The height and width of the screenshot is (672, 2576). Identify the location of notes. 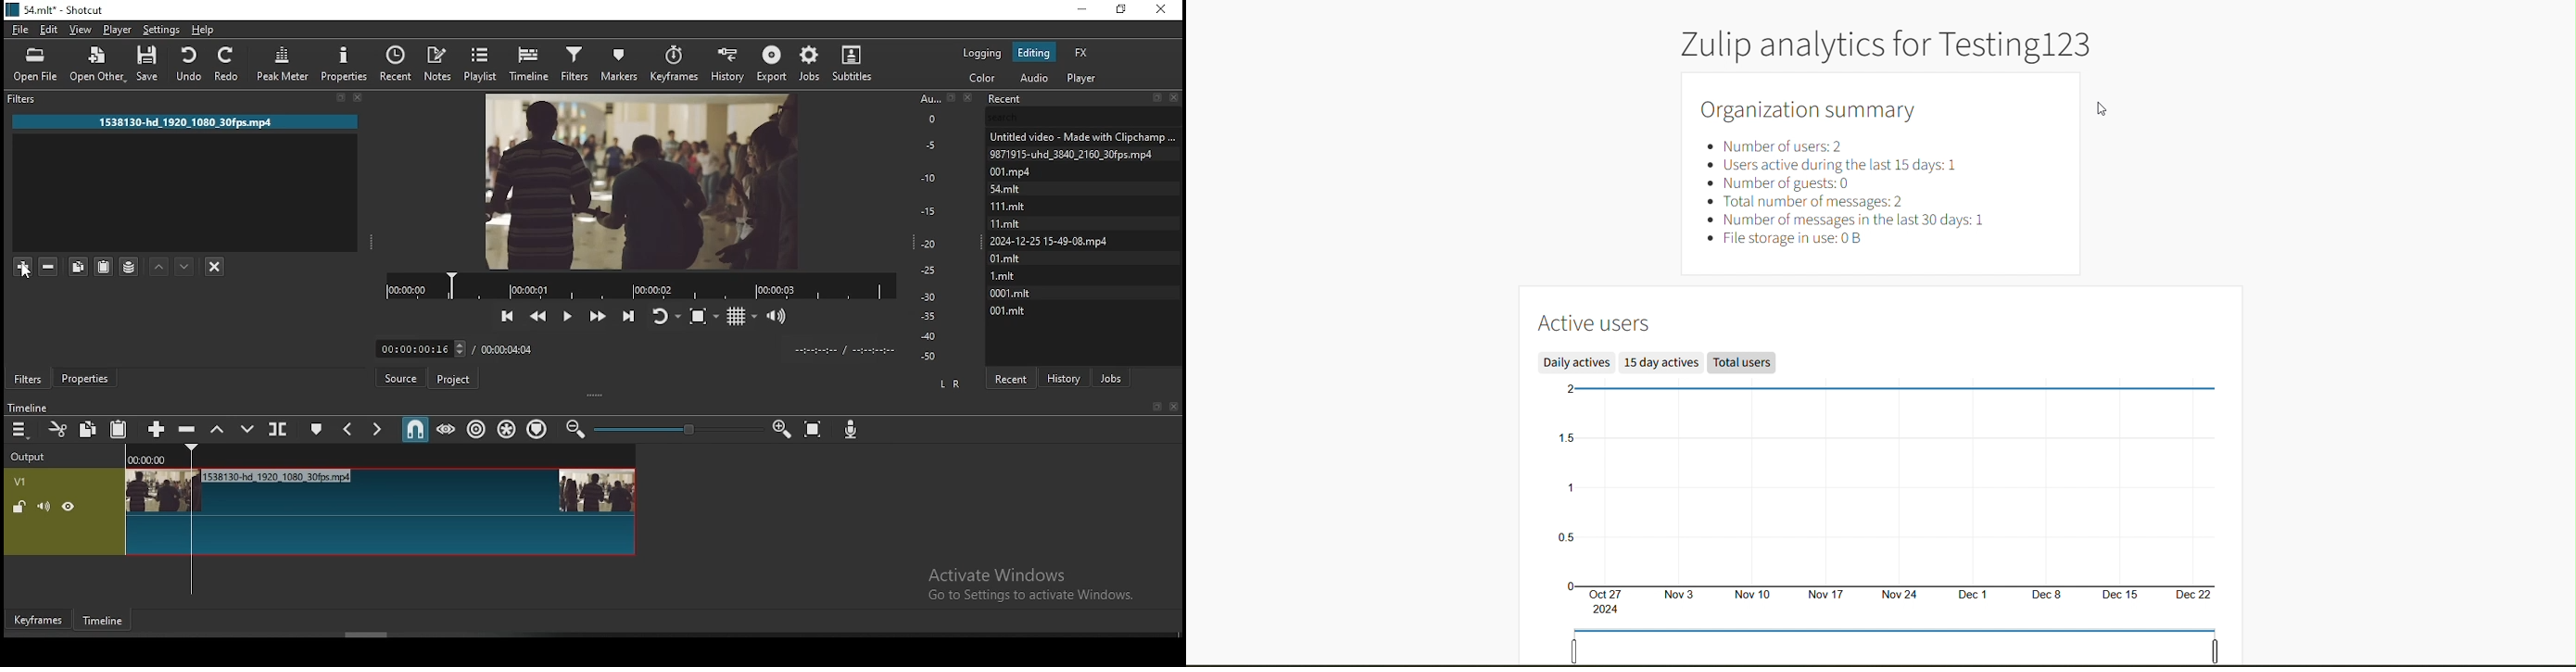
(436, 63).